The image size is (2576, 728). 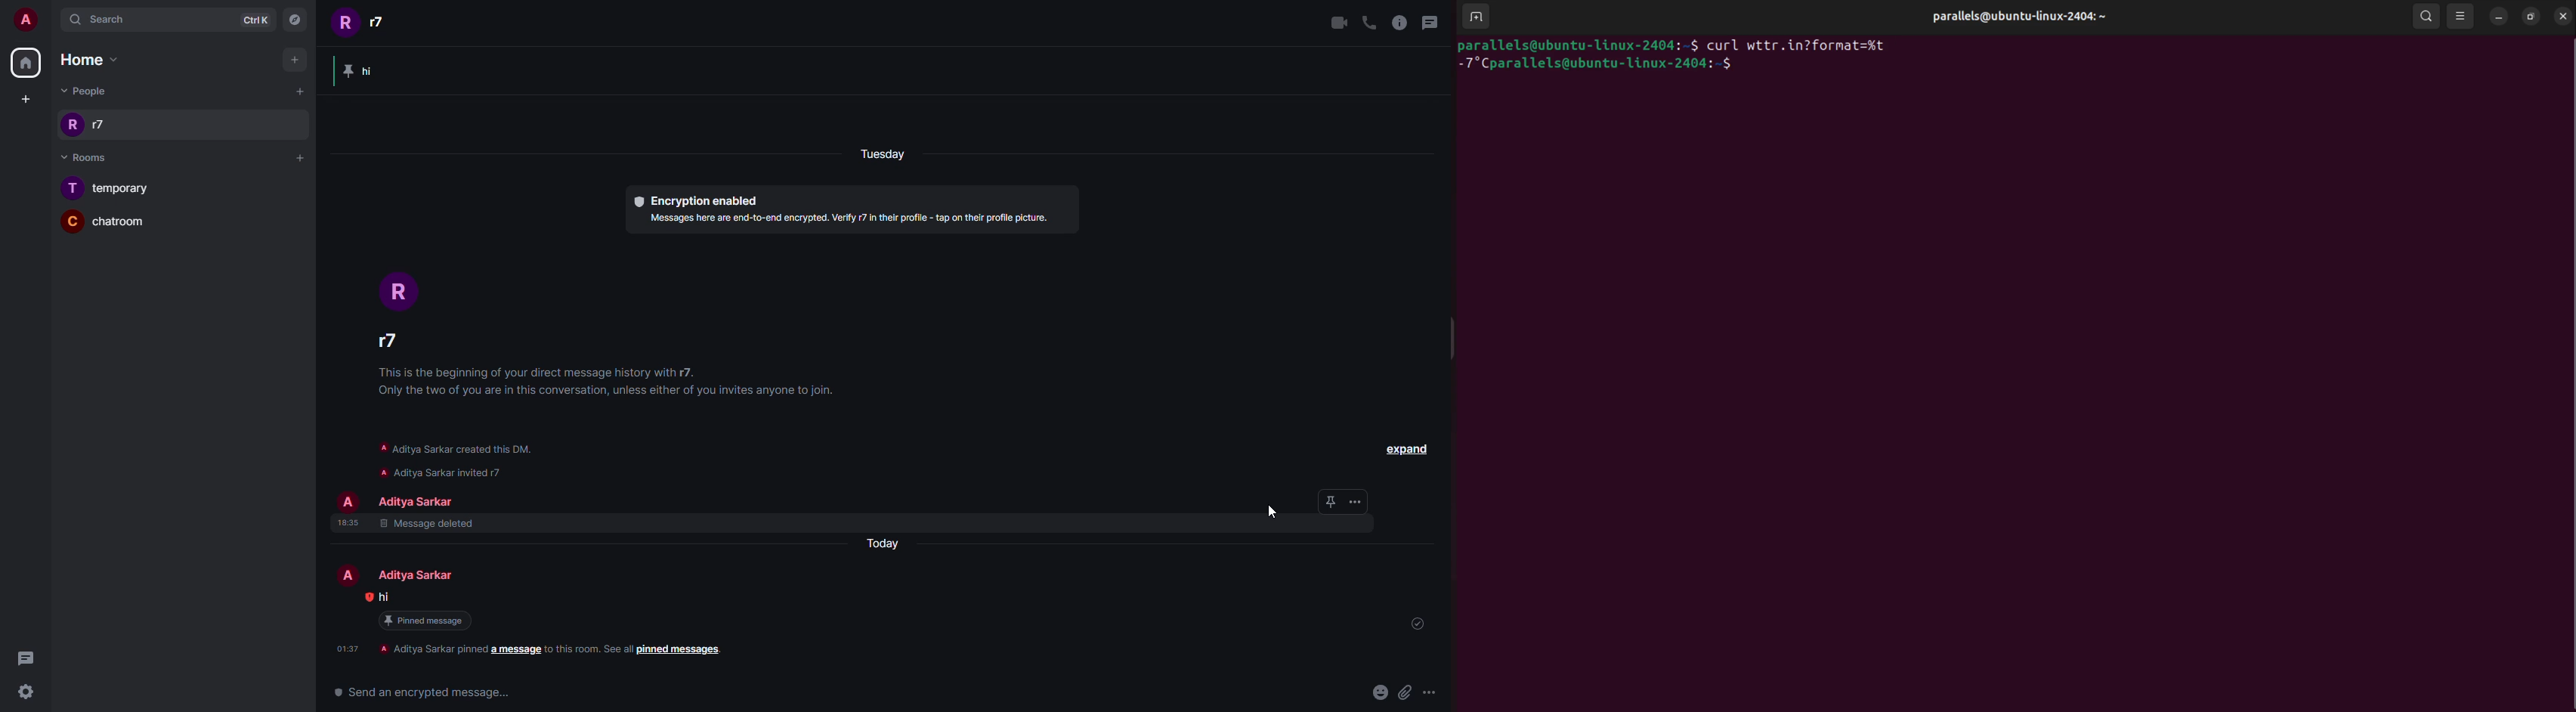 I want to click on hi, so click(x=395, y=596).